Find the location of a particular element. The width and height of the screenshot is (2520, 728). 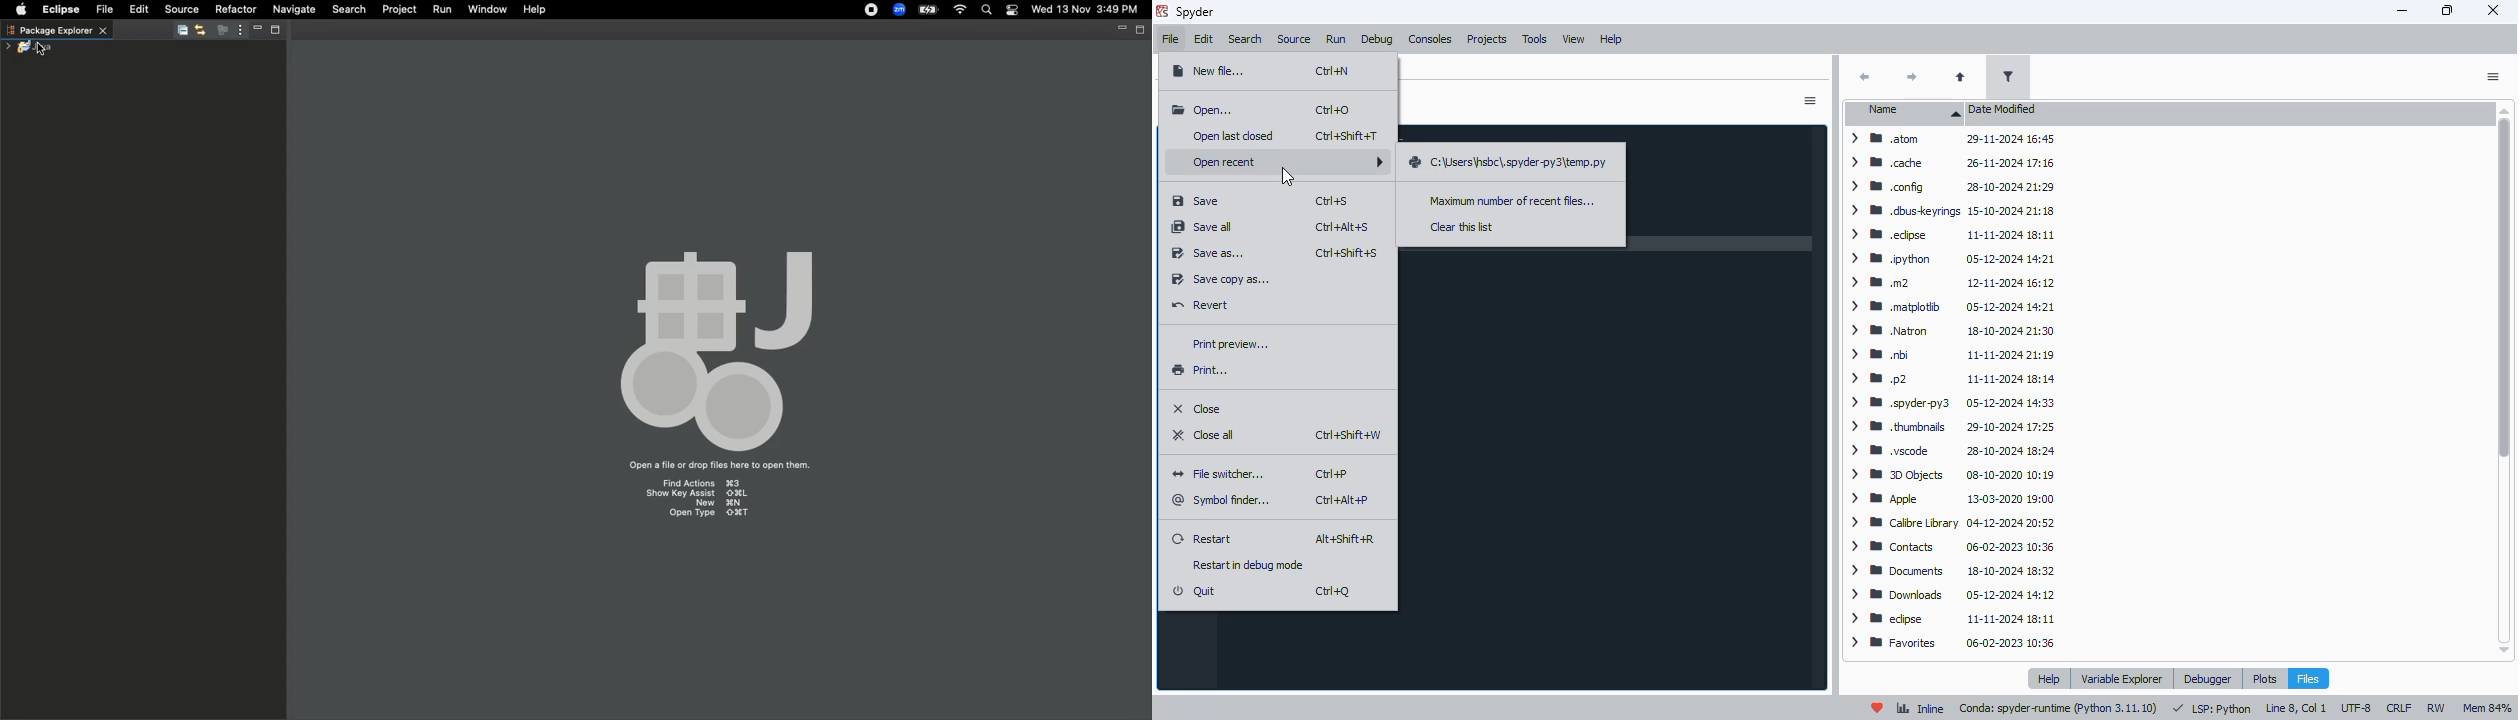

projects is located at coordinates (1486, 40).